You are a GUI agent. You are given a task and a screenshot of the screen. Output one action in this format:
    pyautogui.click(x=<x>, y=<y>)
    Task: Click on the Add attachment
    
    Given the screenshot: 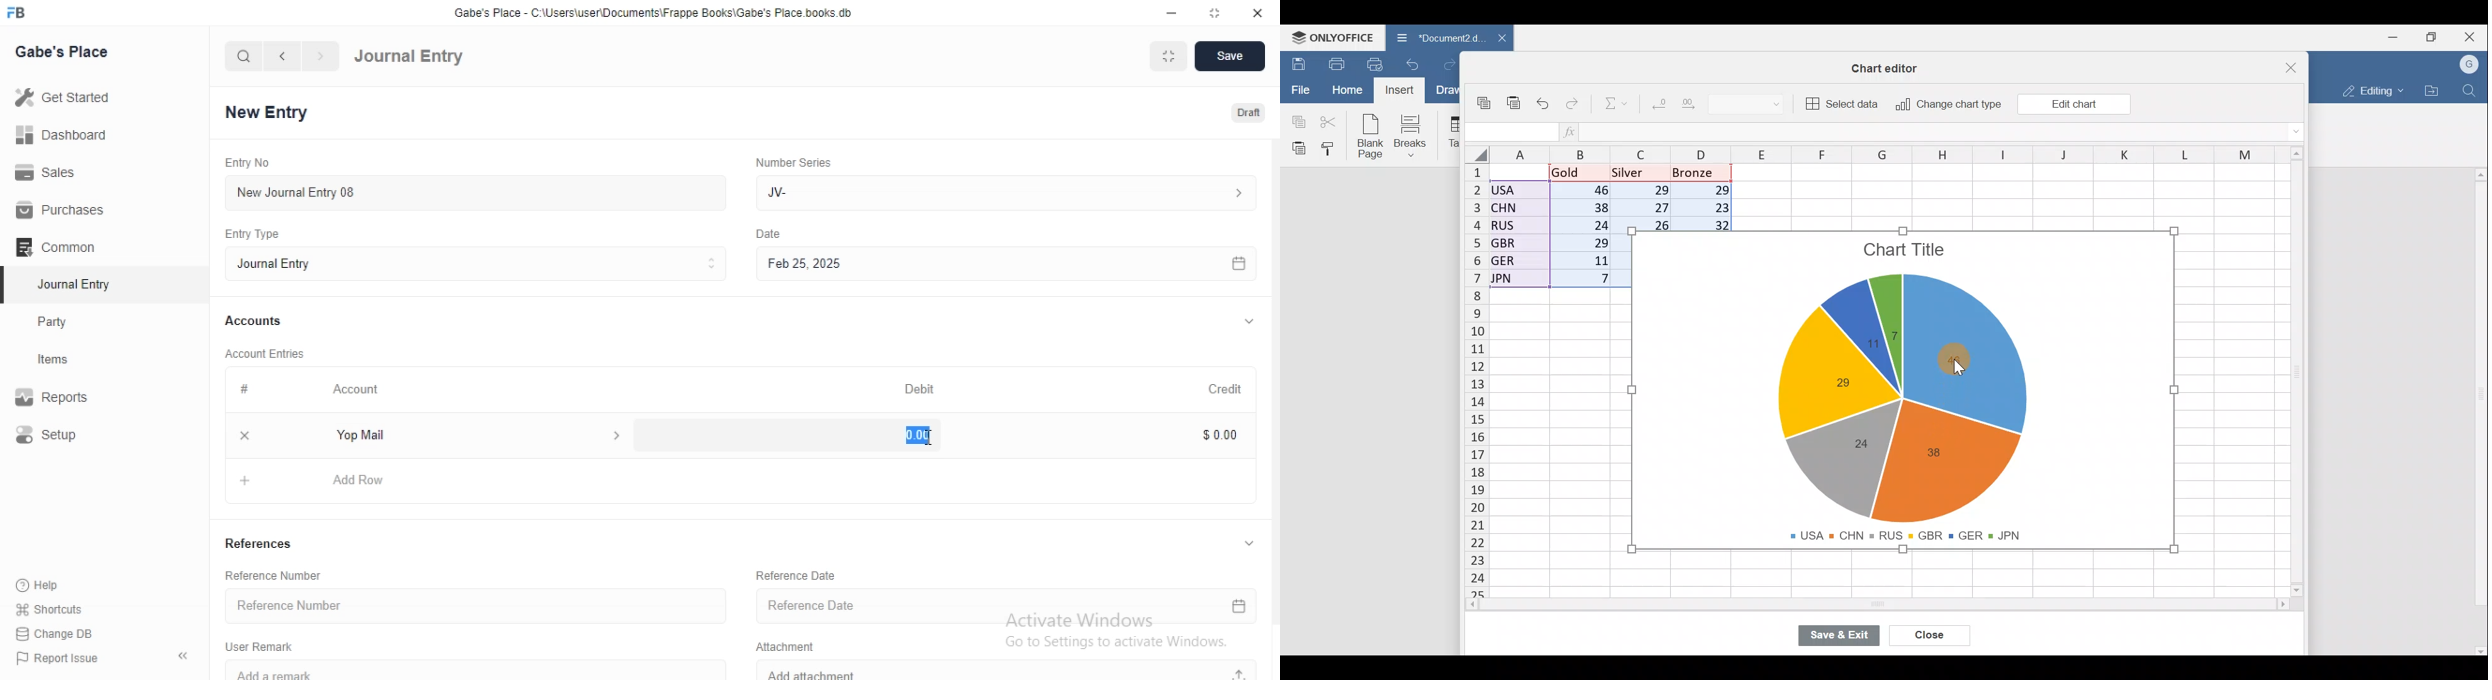 What is the action you would take?
    pyautogui.click(x=1009, y=671)
    